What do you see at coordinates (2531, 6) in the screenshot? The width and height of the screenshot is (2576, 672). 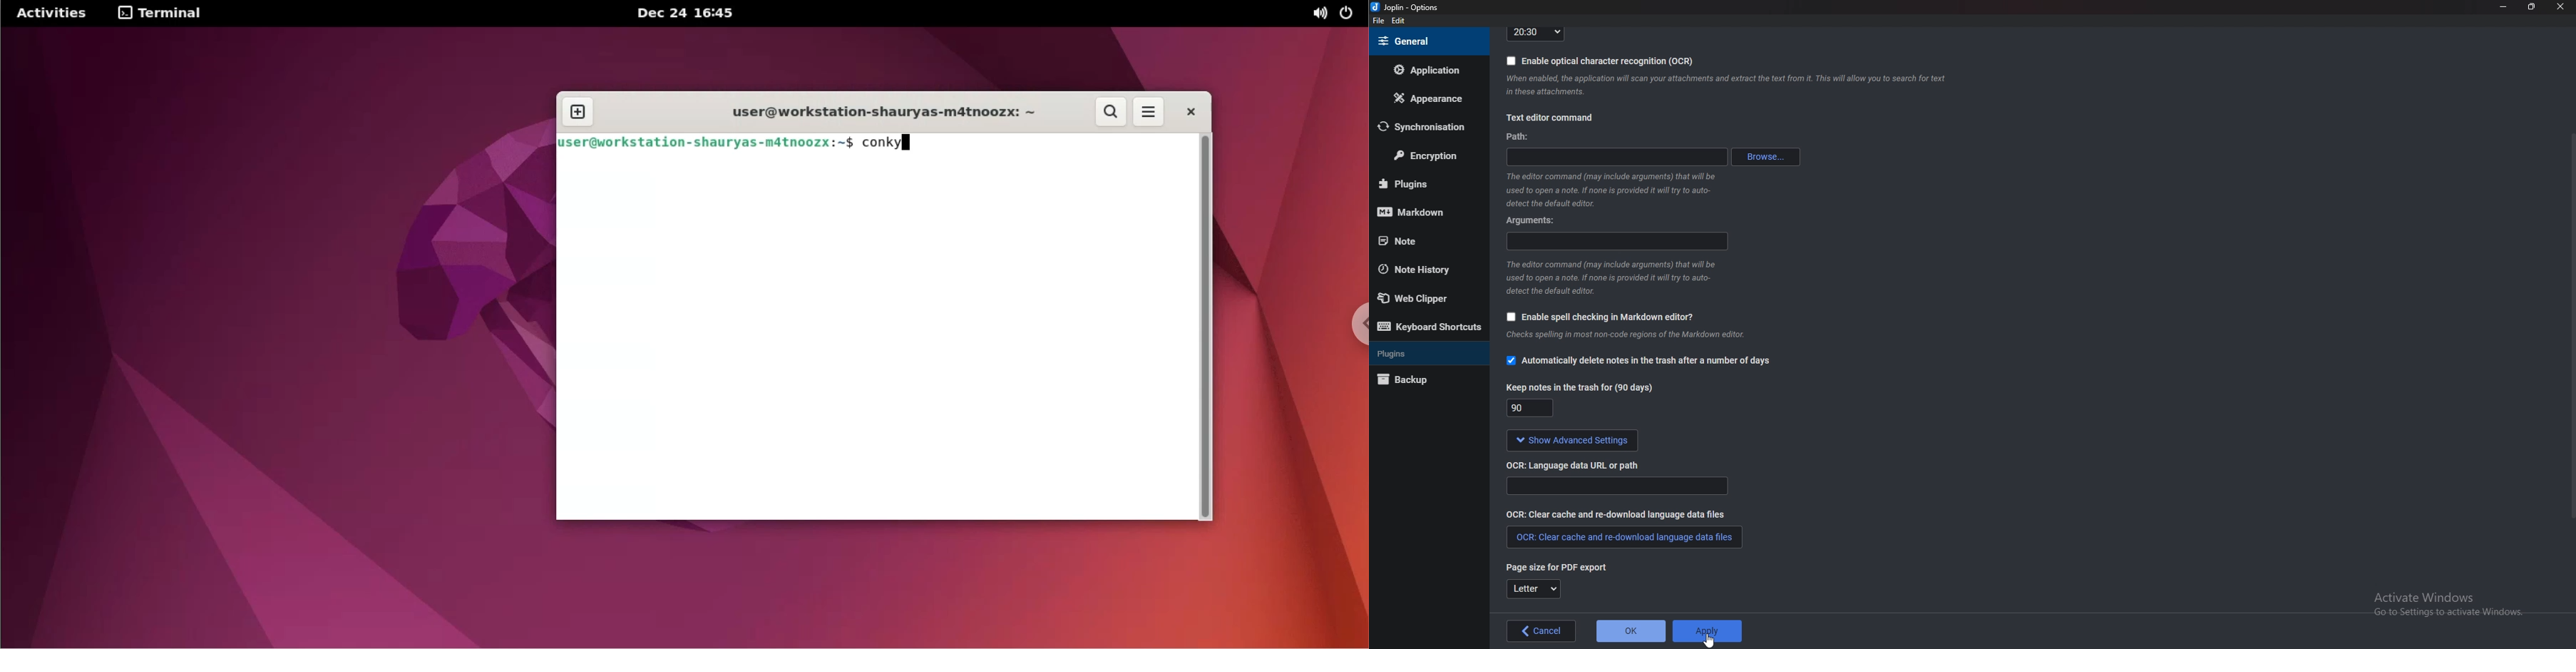 I see `resize` at bounding box center [2531, 6].